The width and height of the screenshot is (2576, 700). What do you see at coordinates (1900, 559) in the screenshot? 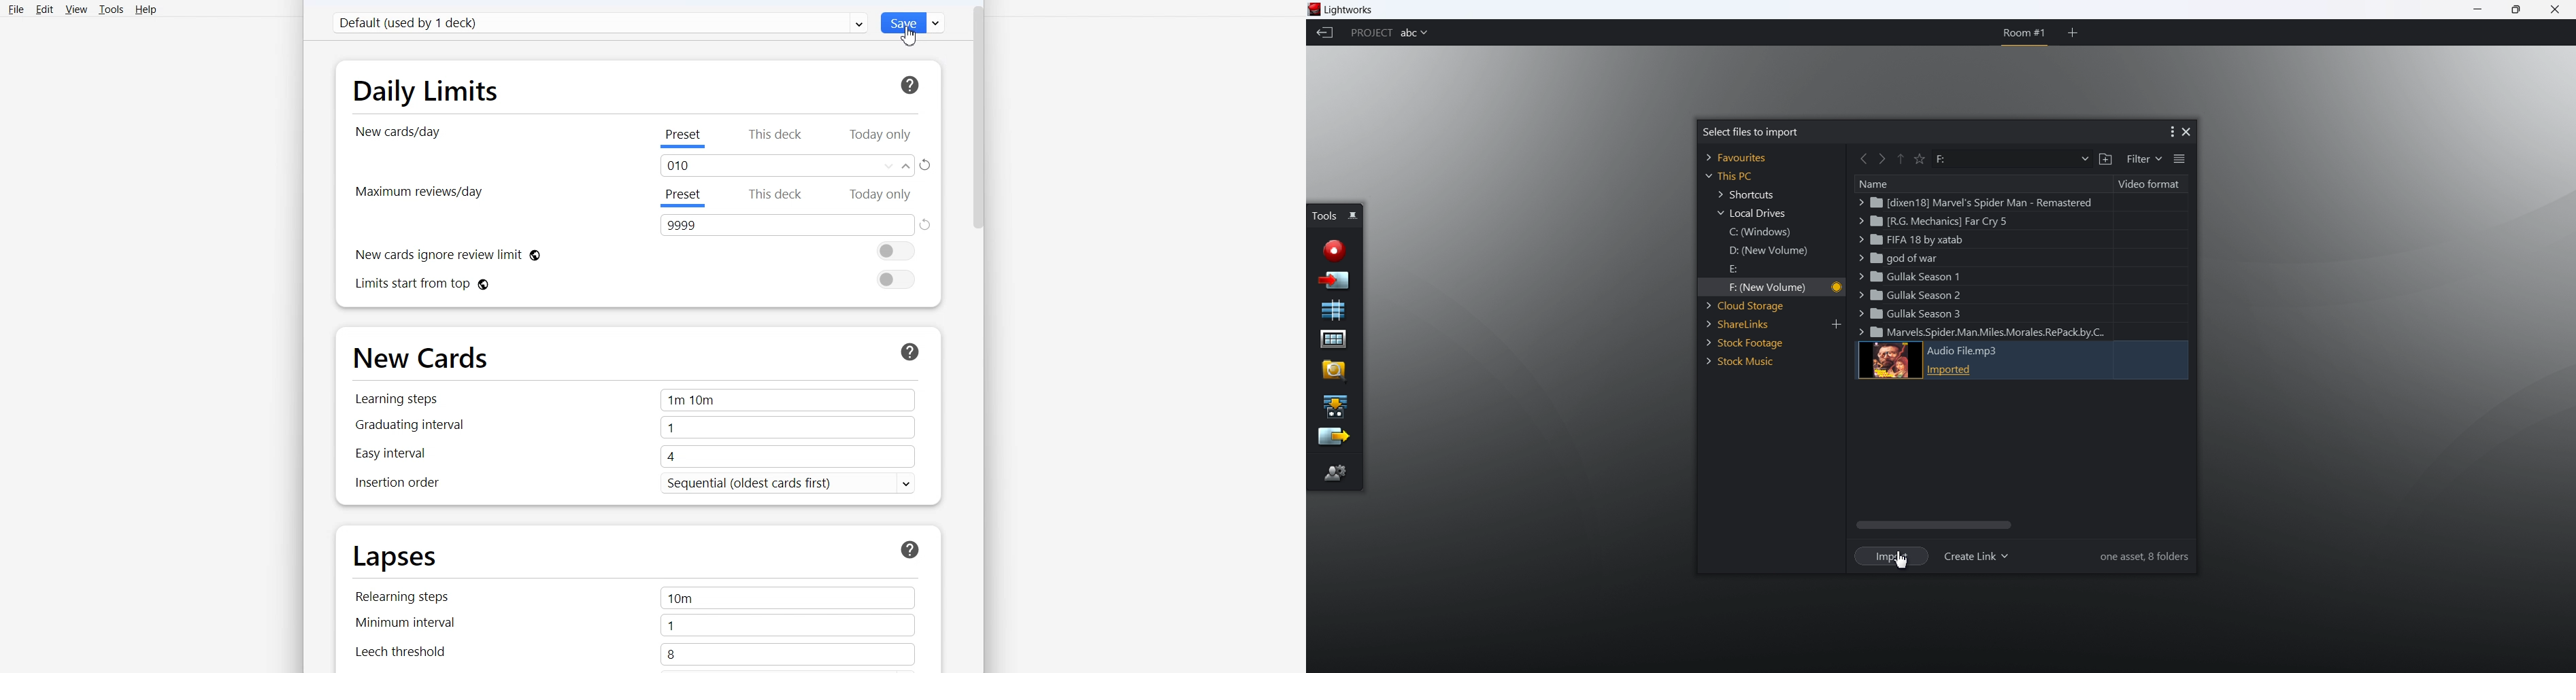
I see `cursor` at bounding box center [1900, 559].